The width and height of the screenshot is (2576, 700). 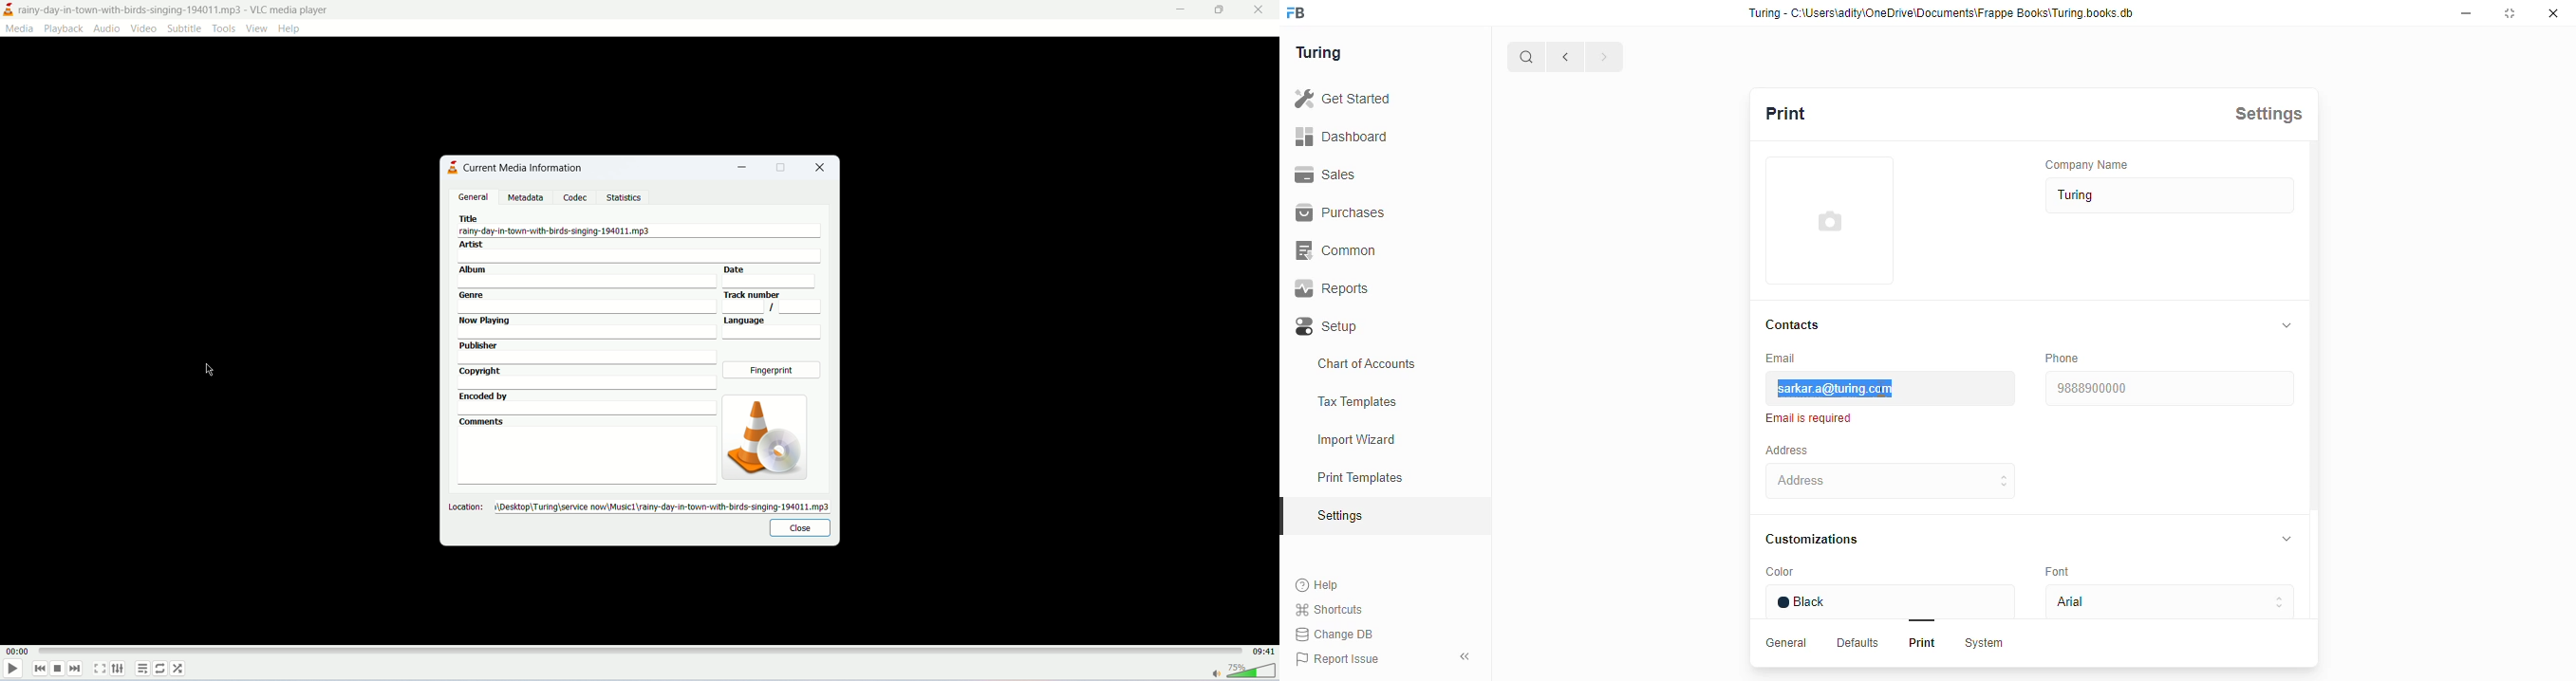 What do you see at coordinates (591, 377) in the screenshot?
I see `copyright` at bounding box center [591, 377].